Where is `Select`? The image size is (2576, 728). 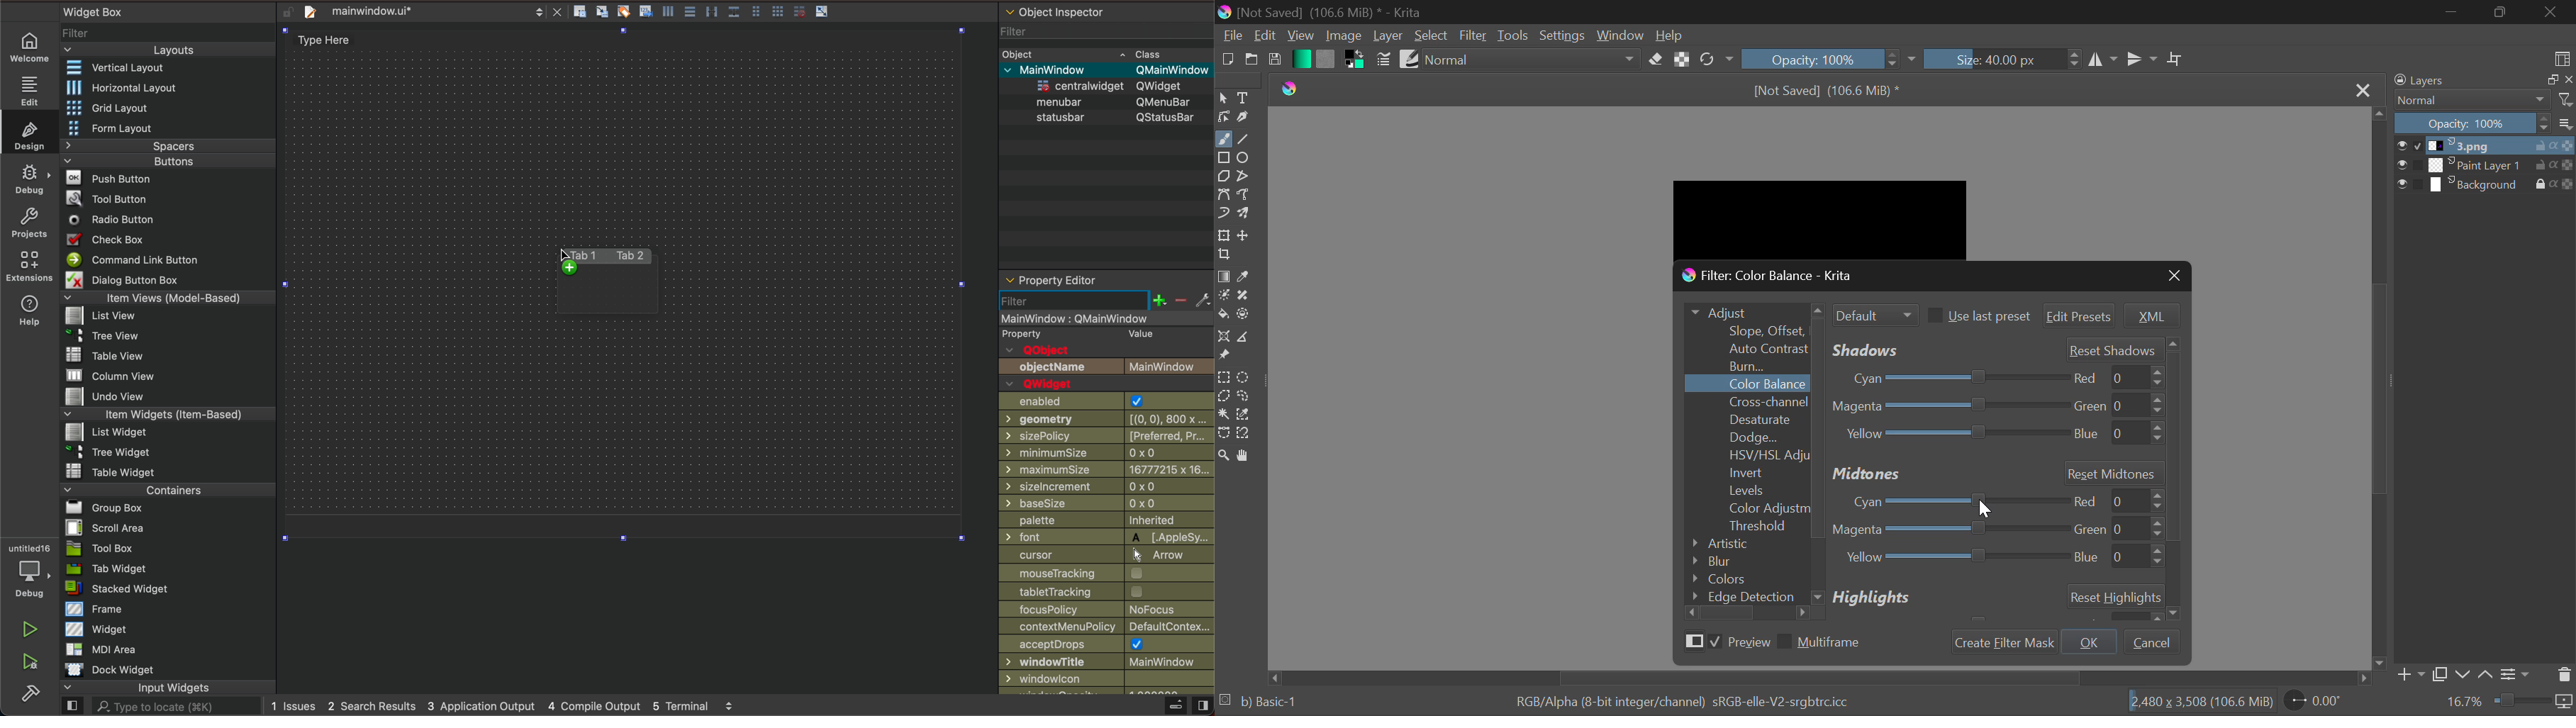
Select is located at coordinates (1223, 99).